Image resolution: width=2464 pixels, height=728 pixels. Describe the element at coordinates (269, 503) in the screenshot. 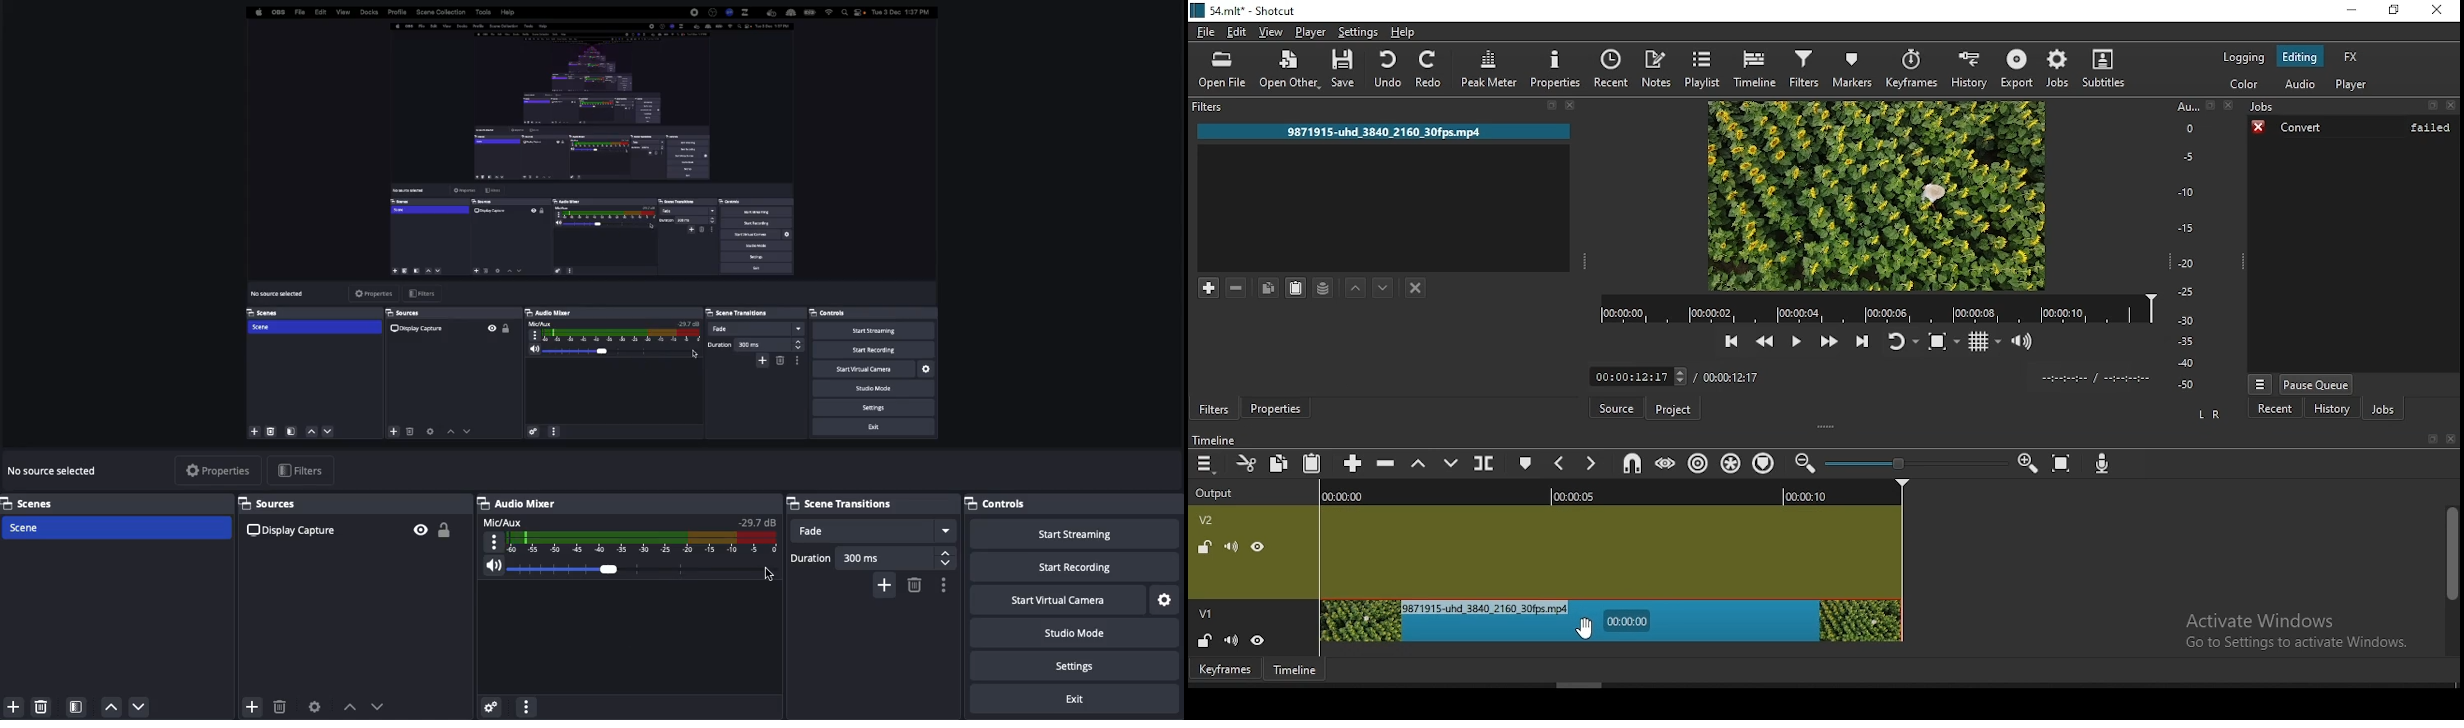

I see `Sources` at that location.